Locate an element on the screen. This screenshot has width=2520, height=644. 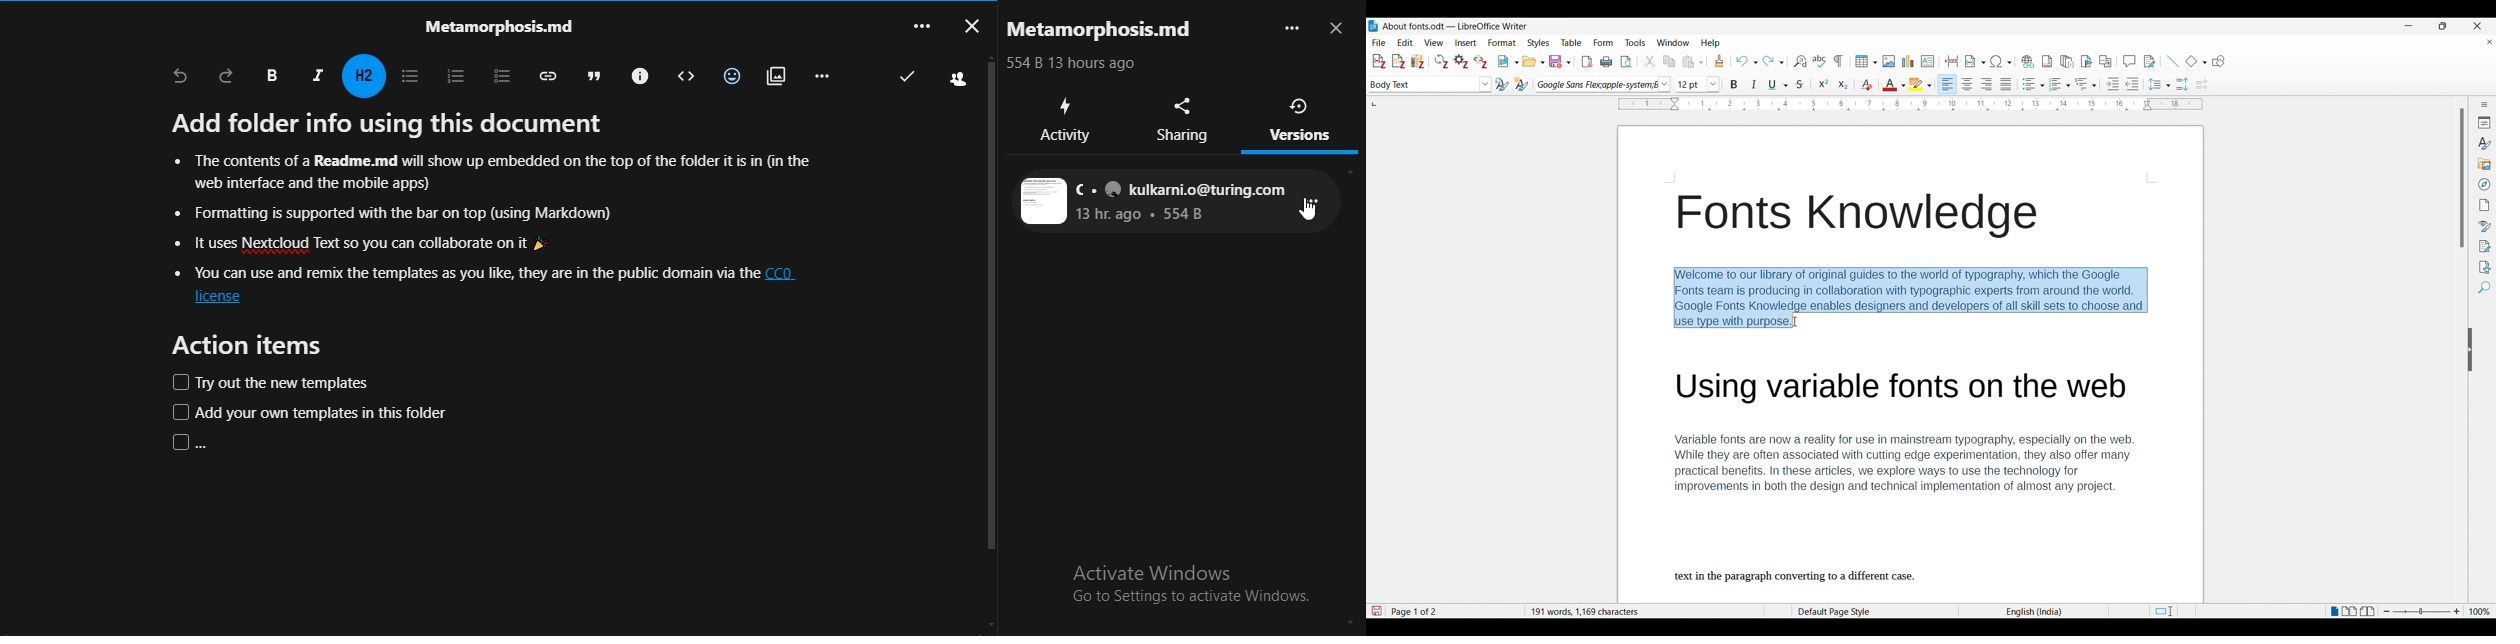
Increase paragraph spacing is located at coordinates (2183, 84).